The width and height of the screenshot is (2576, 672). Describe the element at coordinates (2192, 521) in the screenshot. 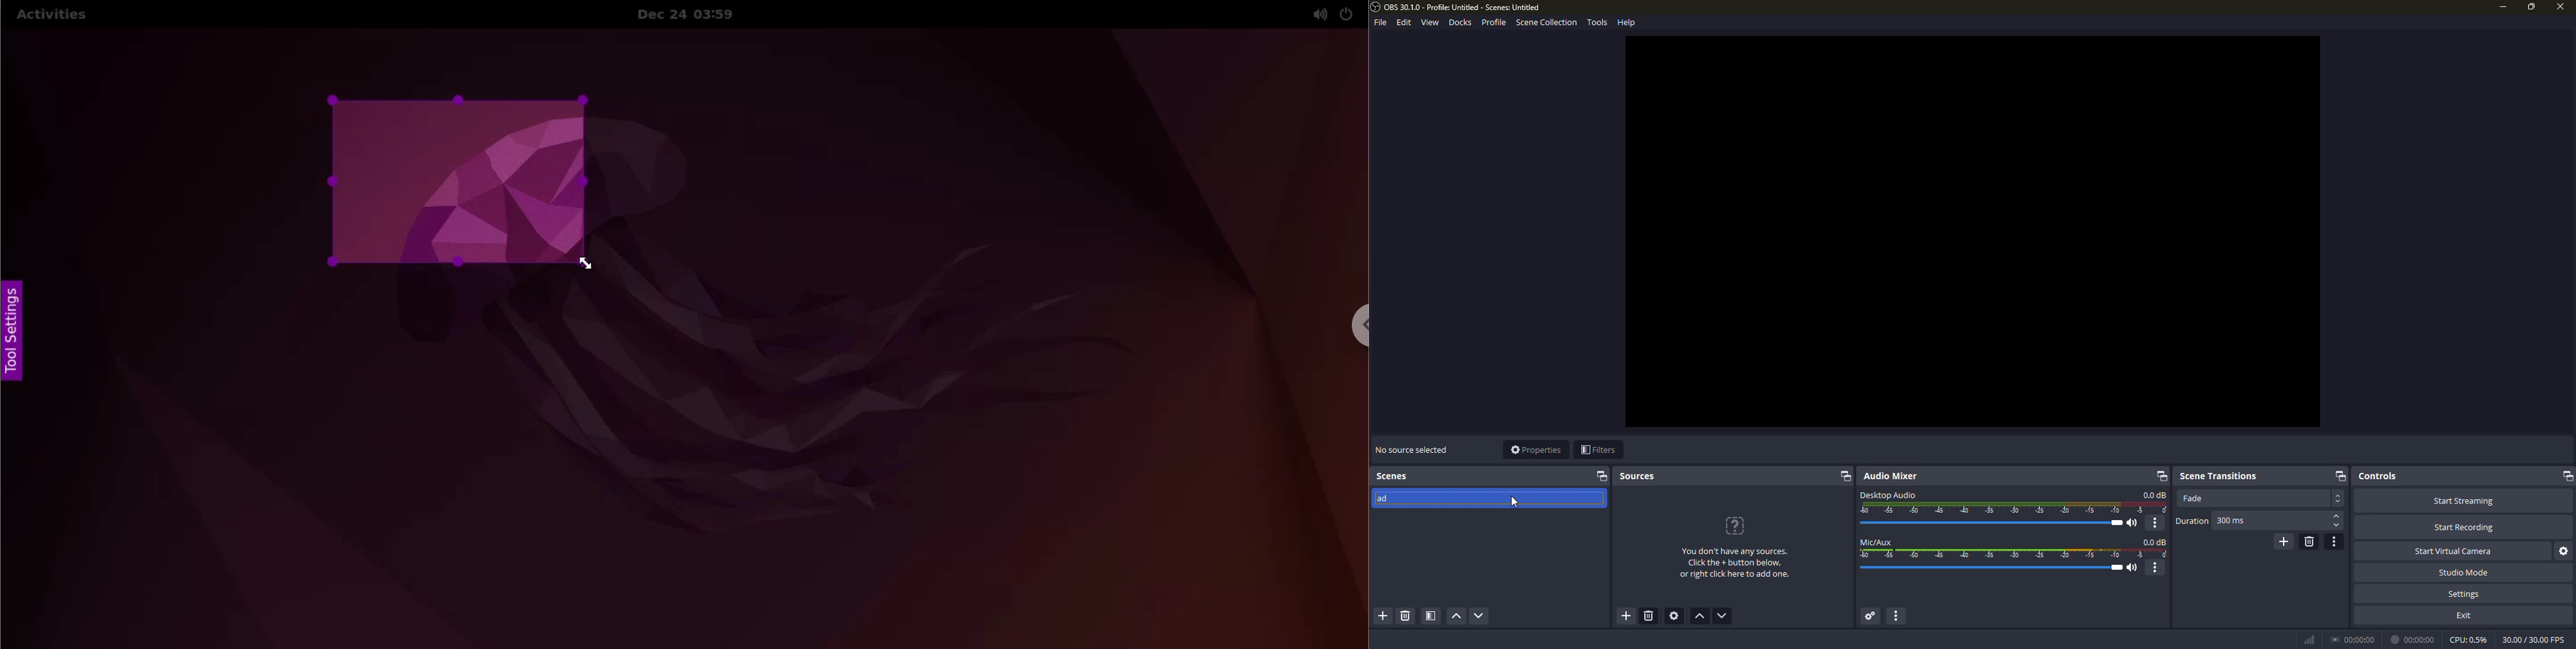

I see `duration` at that location.